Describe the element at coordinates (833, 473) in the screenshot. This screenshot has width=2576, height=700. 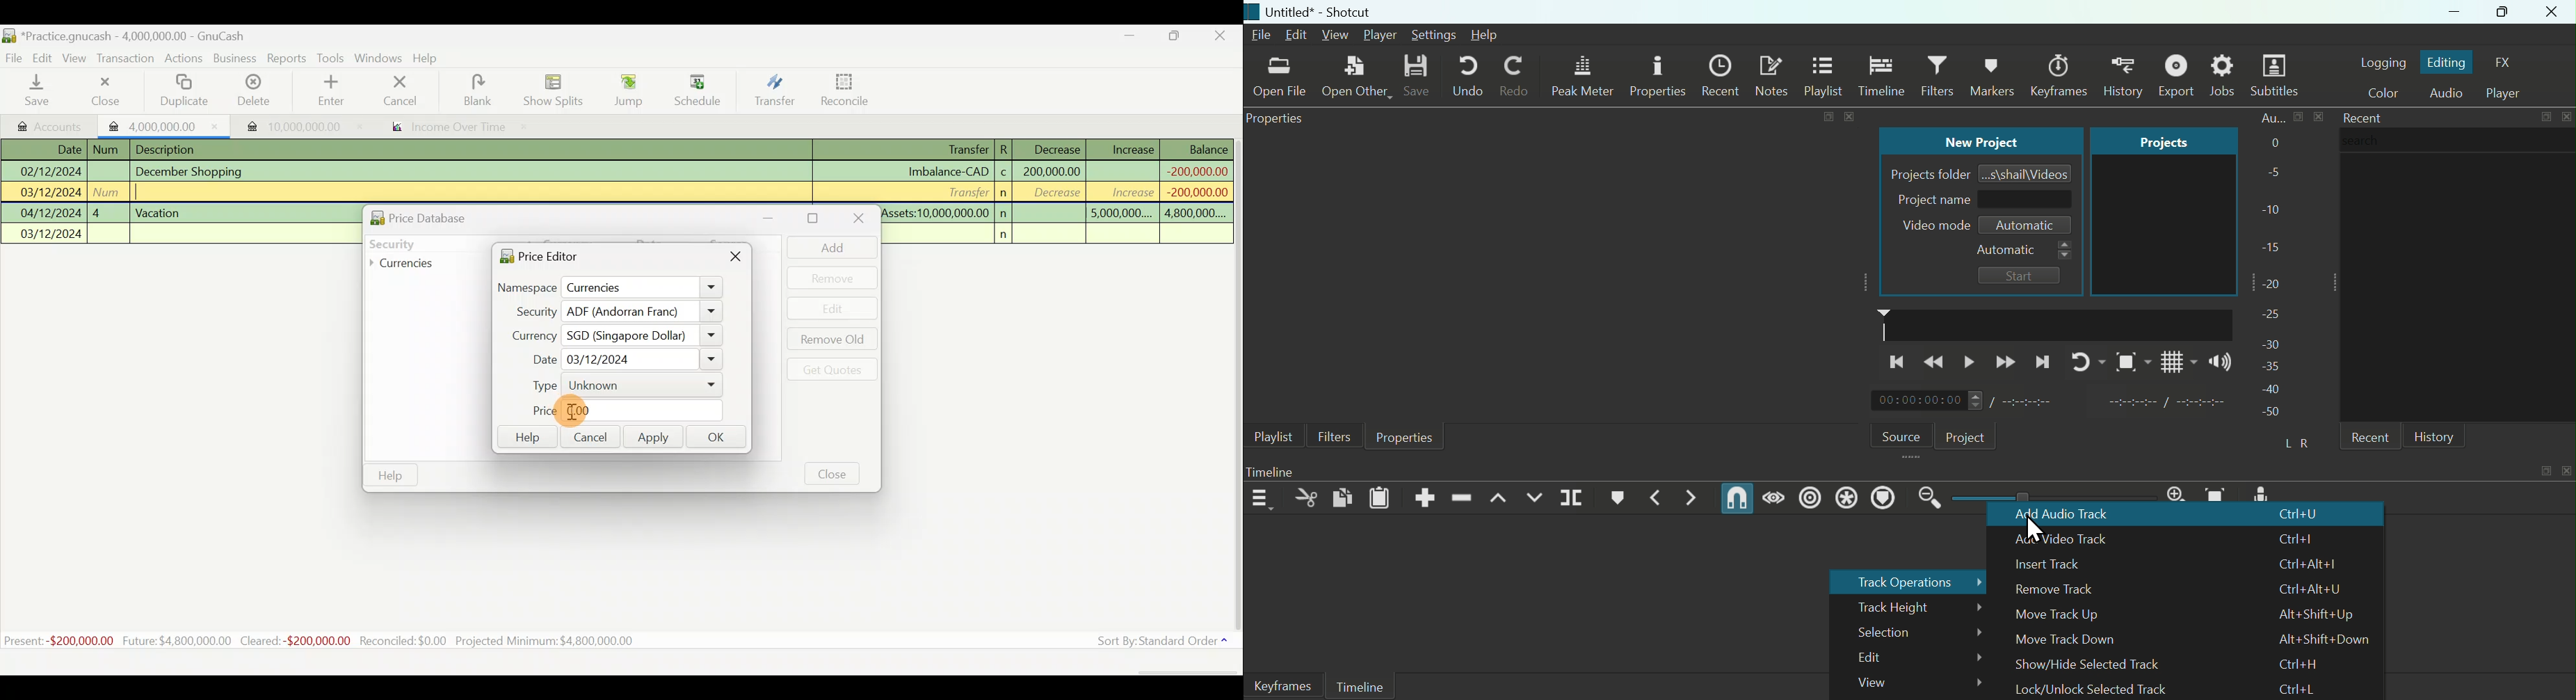
I see `Close` at that location.